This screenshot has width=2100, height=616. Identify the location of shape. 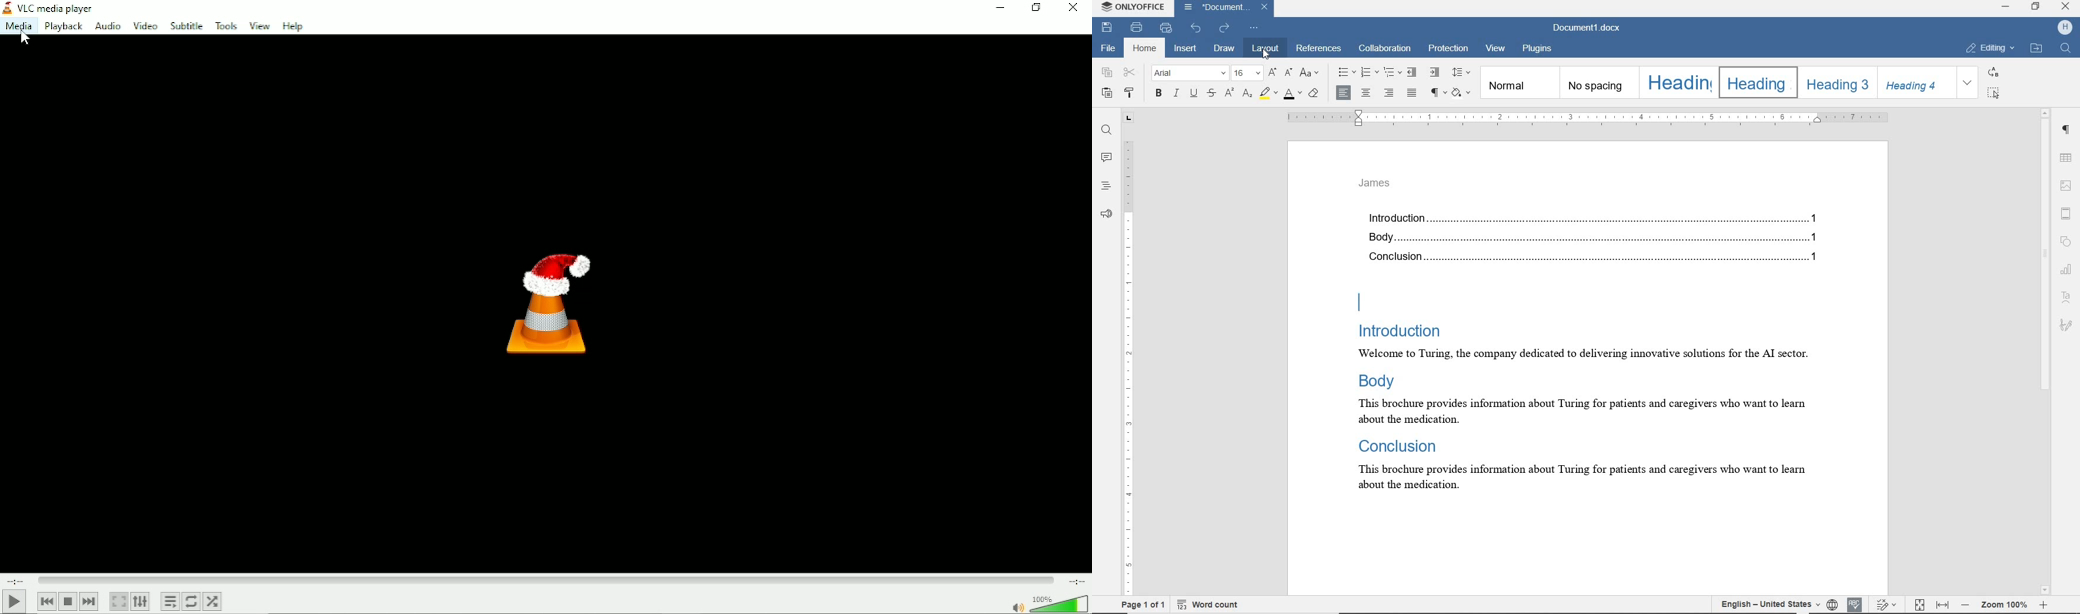
(2066, 241).